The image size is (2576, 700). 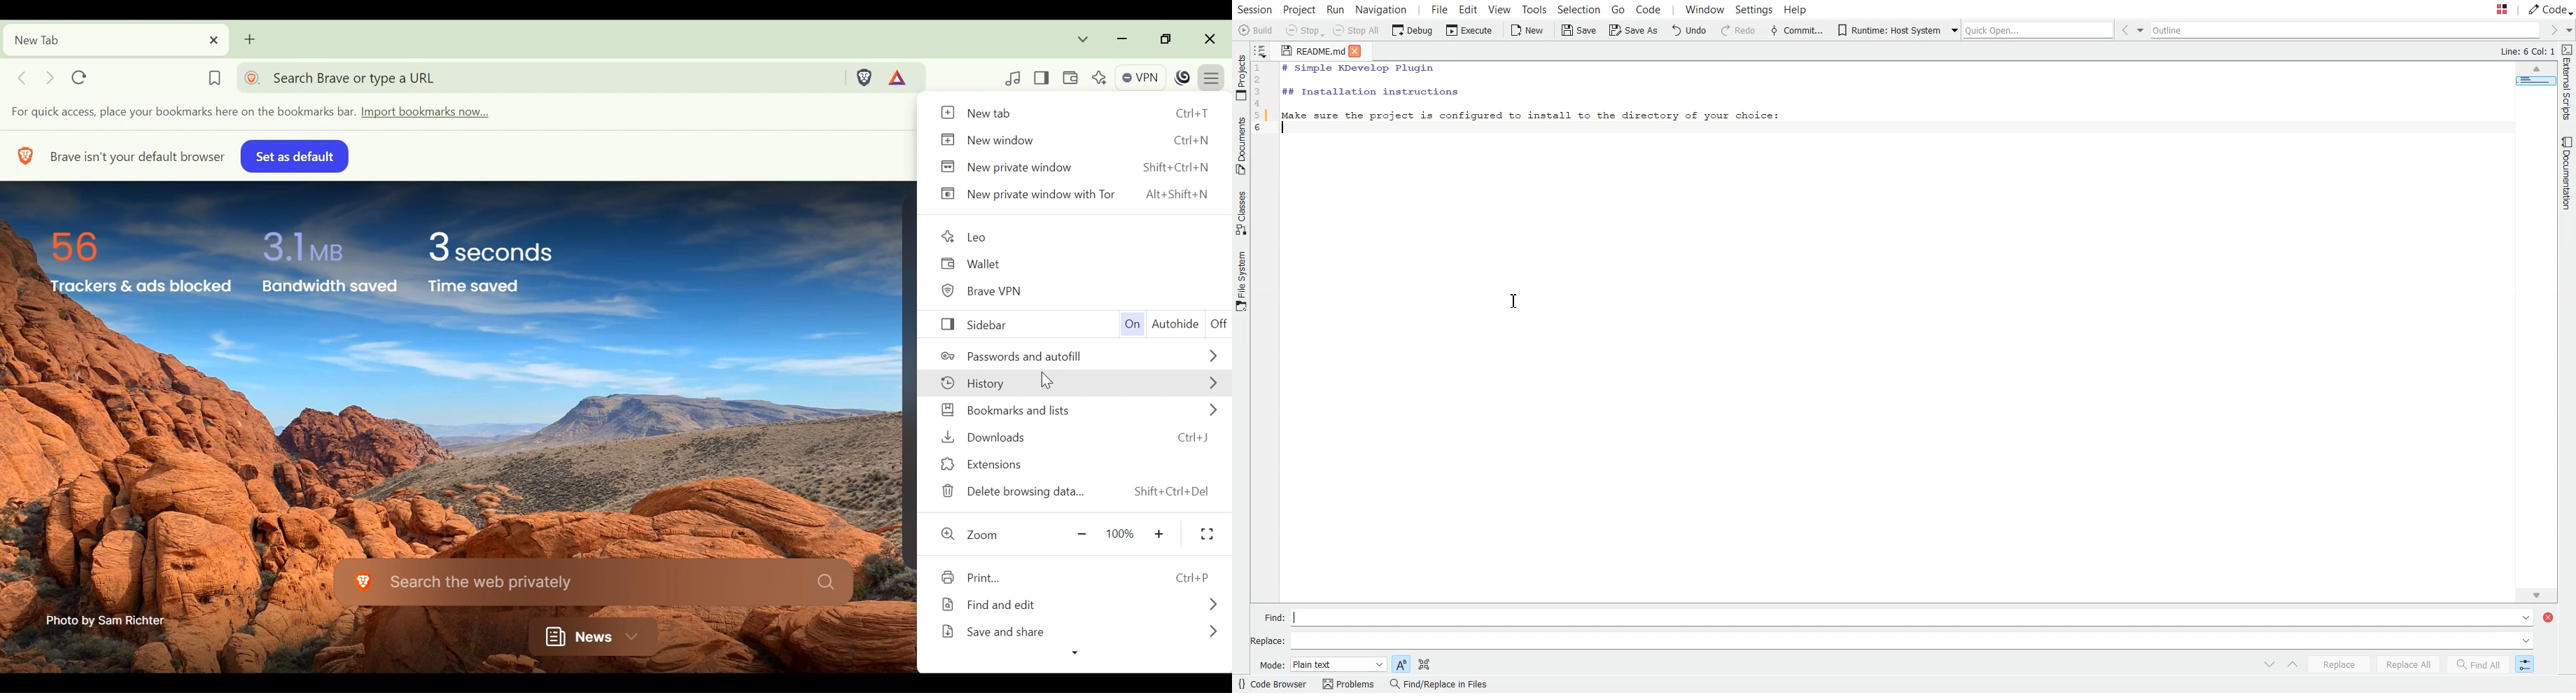 What do you see at coordinates (1076, 409) in the screenshot?
I see `Bookmarks and lists` at bounding box center [1076, 409].